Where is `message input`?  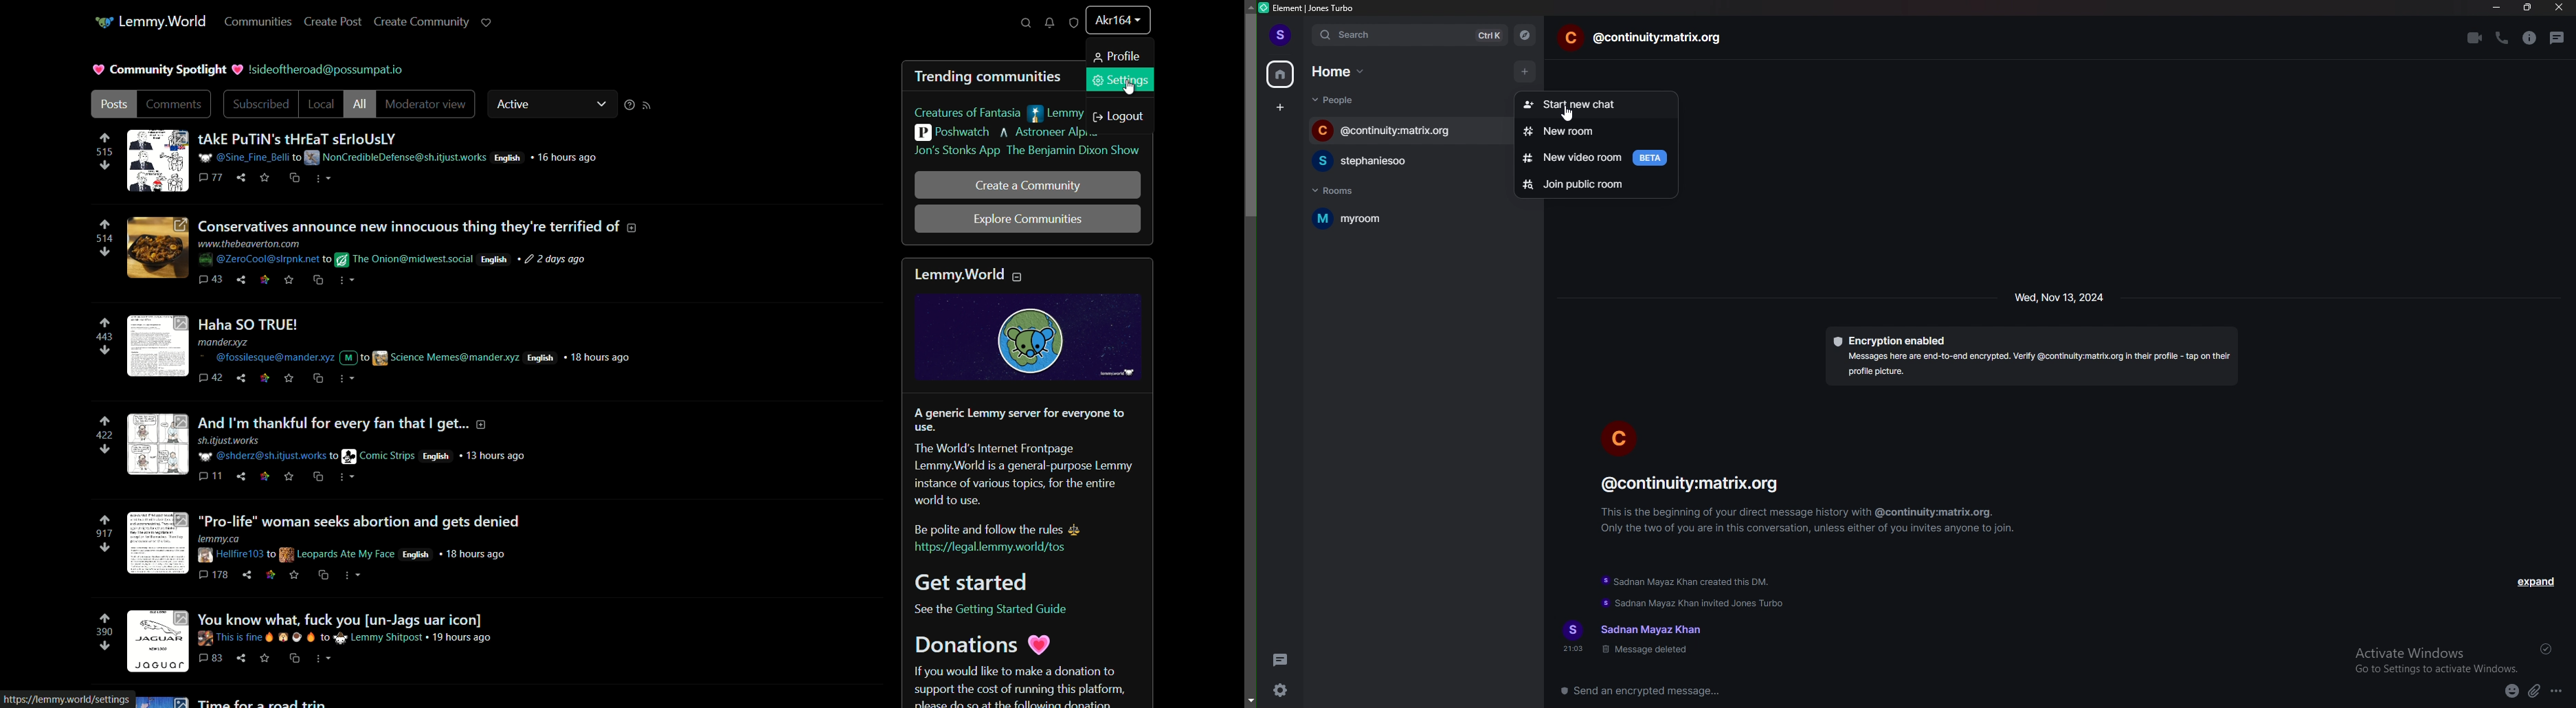 message input is located at coordinates (1848, 690).